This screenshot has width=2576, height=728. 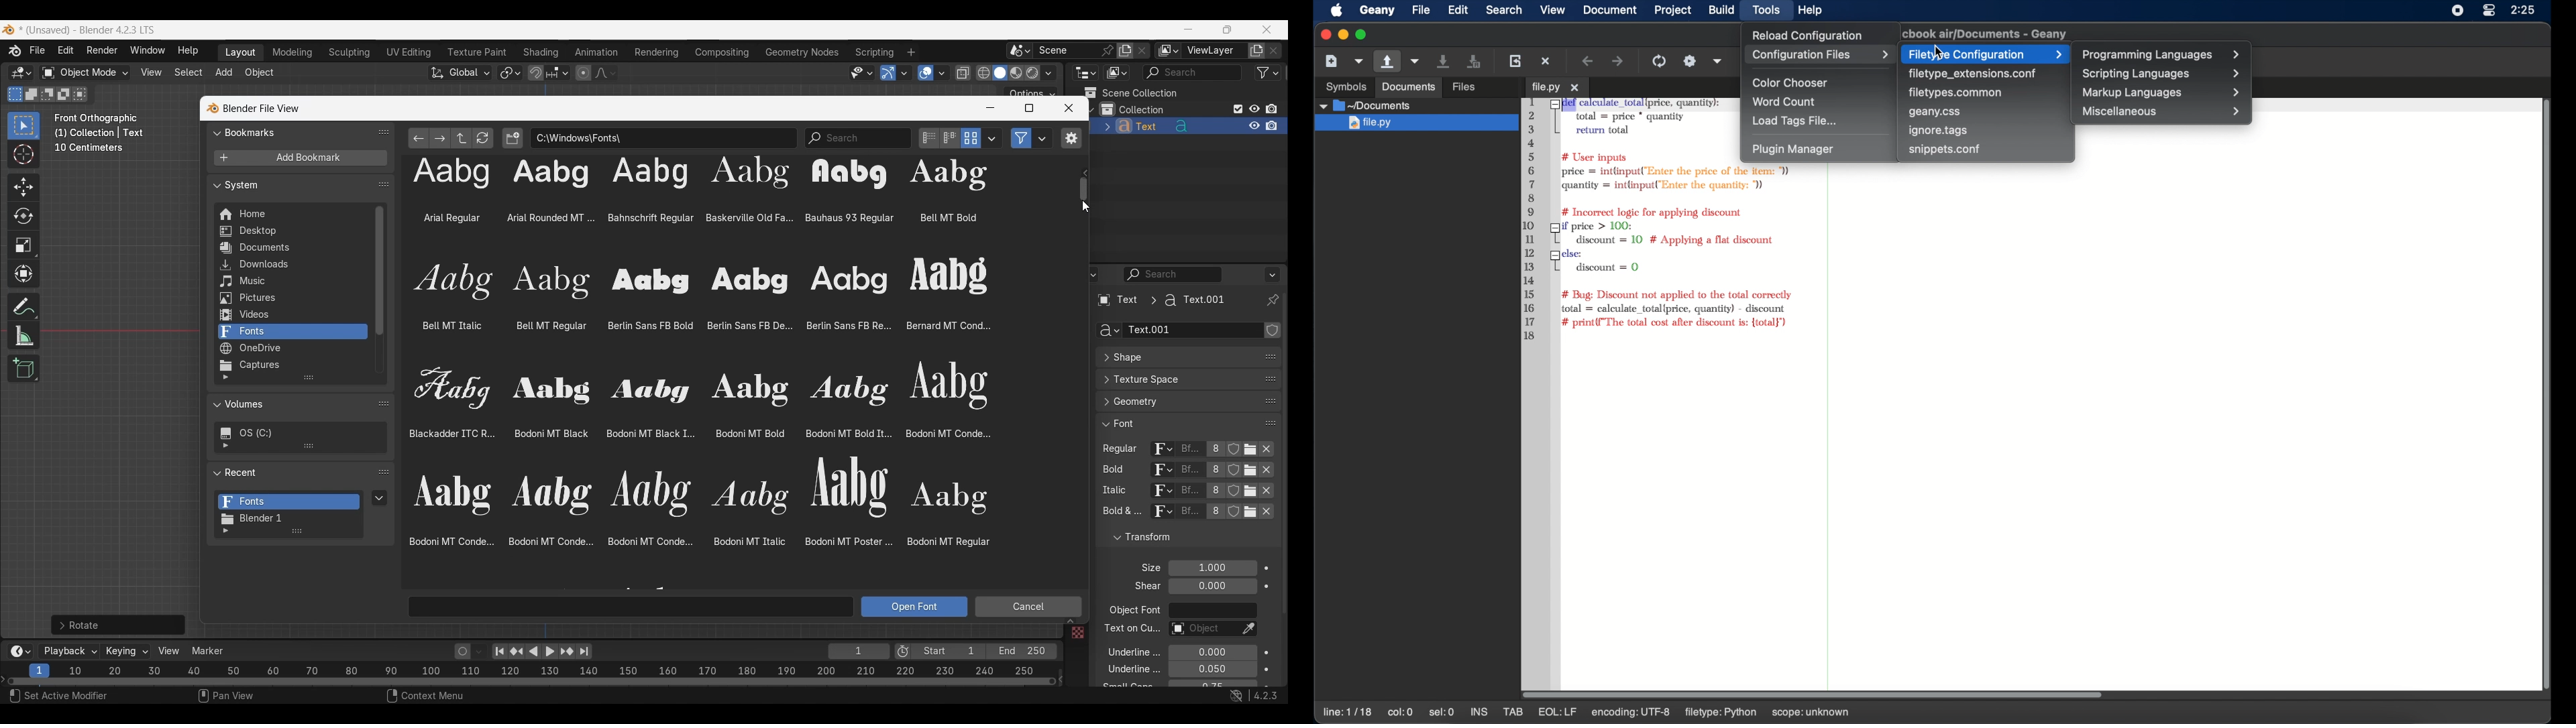 I want to click on View, so click(x=169, y=651).